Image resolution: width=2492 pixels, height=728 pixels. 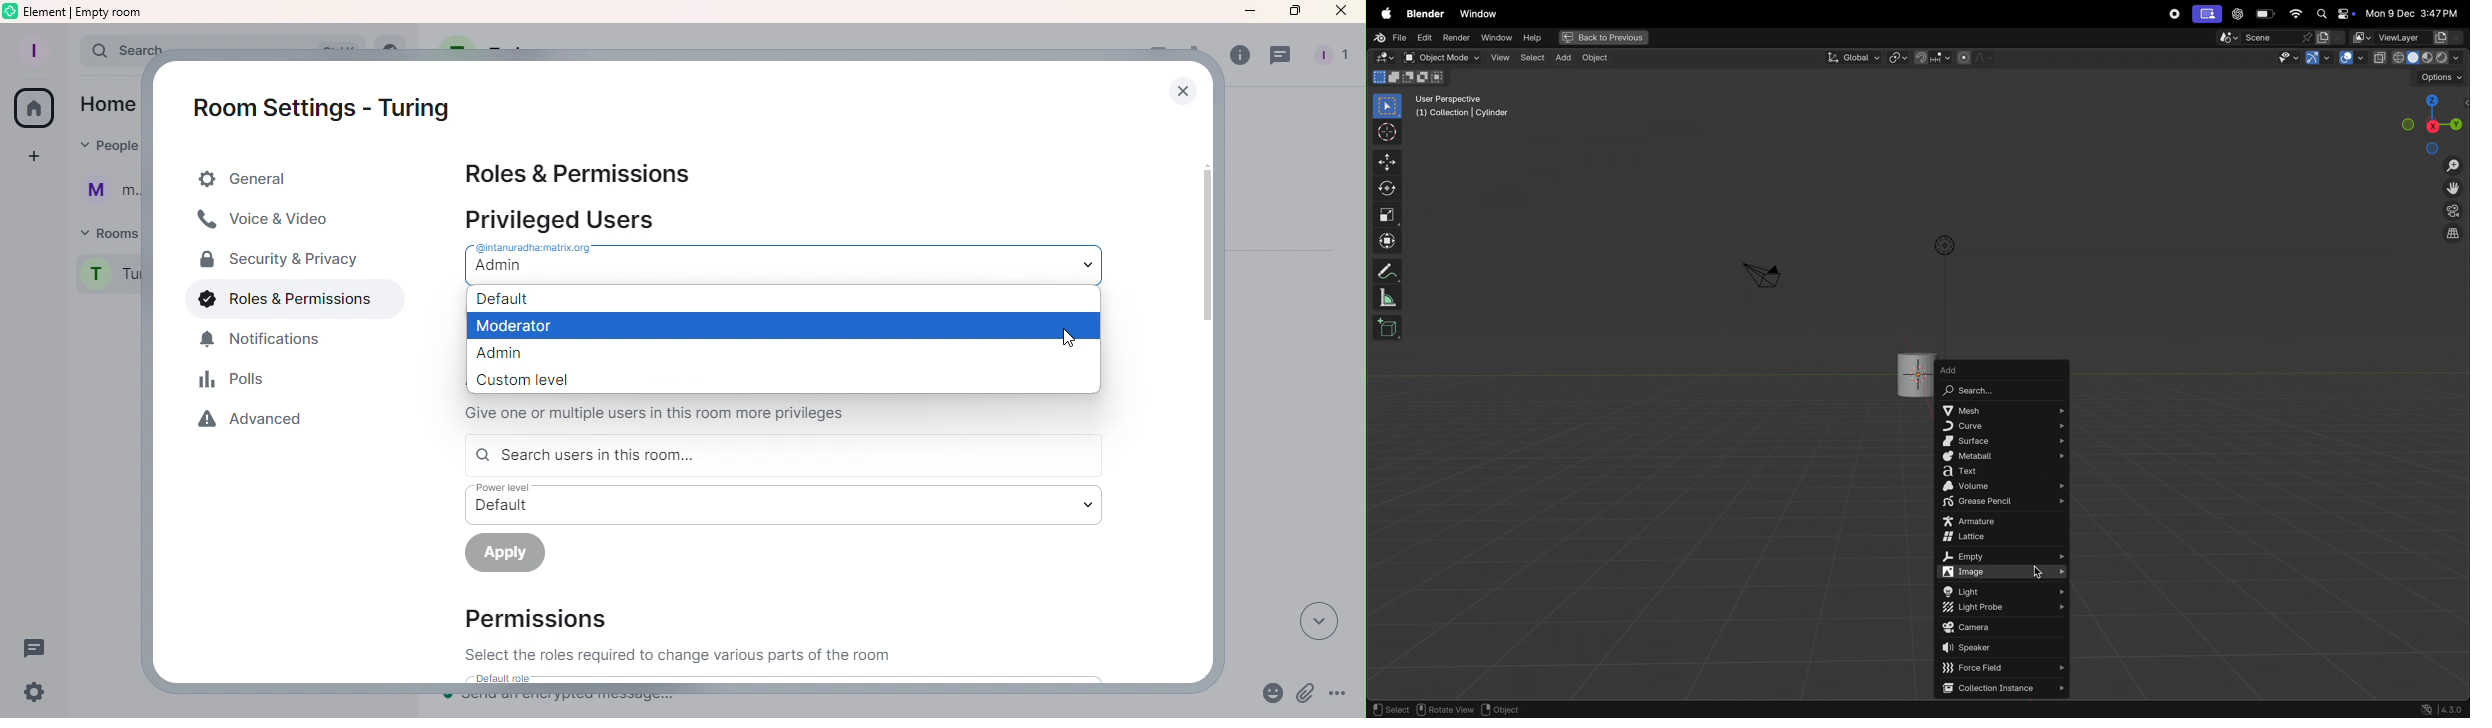 What do you see at coordinates (34, 694) in the screenshot?
I see `Quick settings` at bounding box center [34, 694].